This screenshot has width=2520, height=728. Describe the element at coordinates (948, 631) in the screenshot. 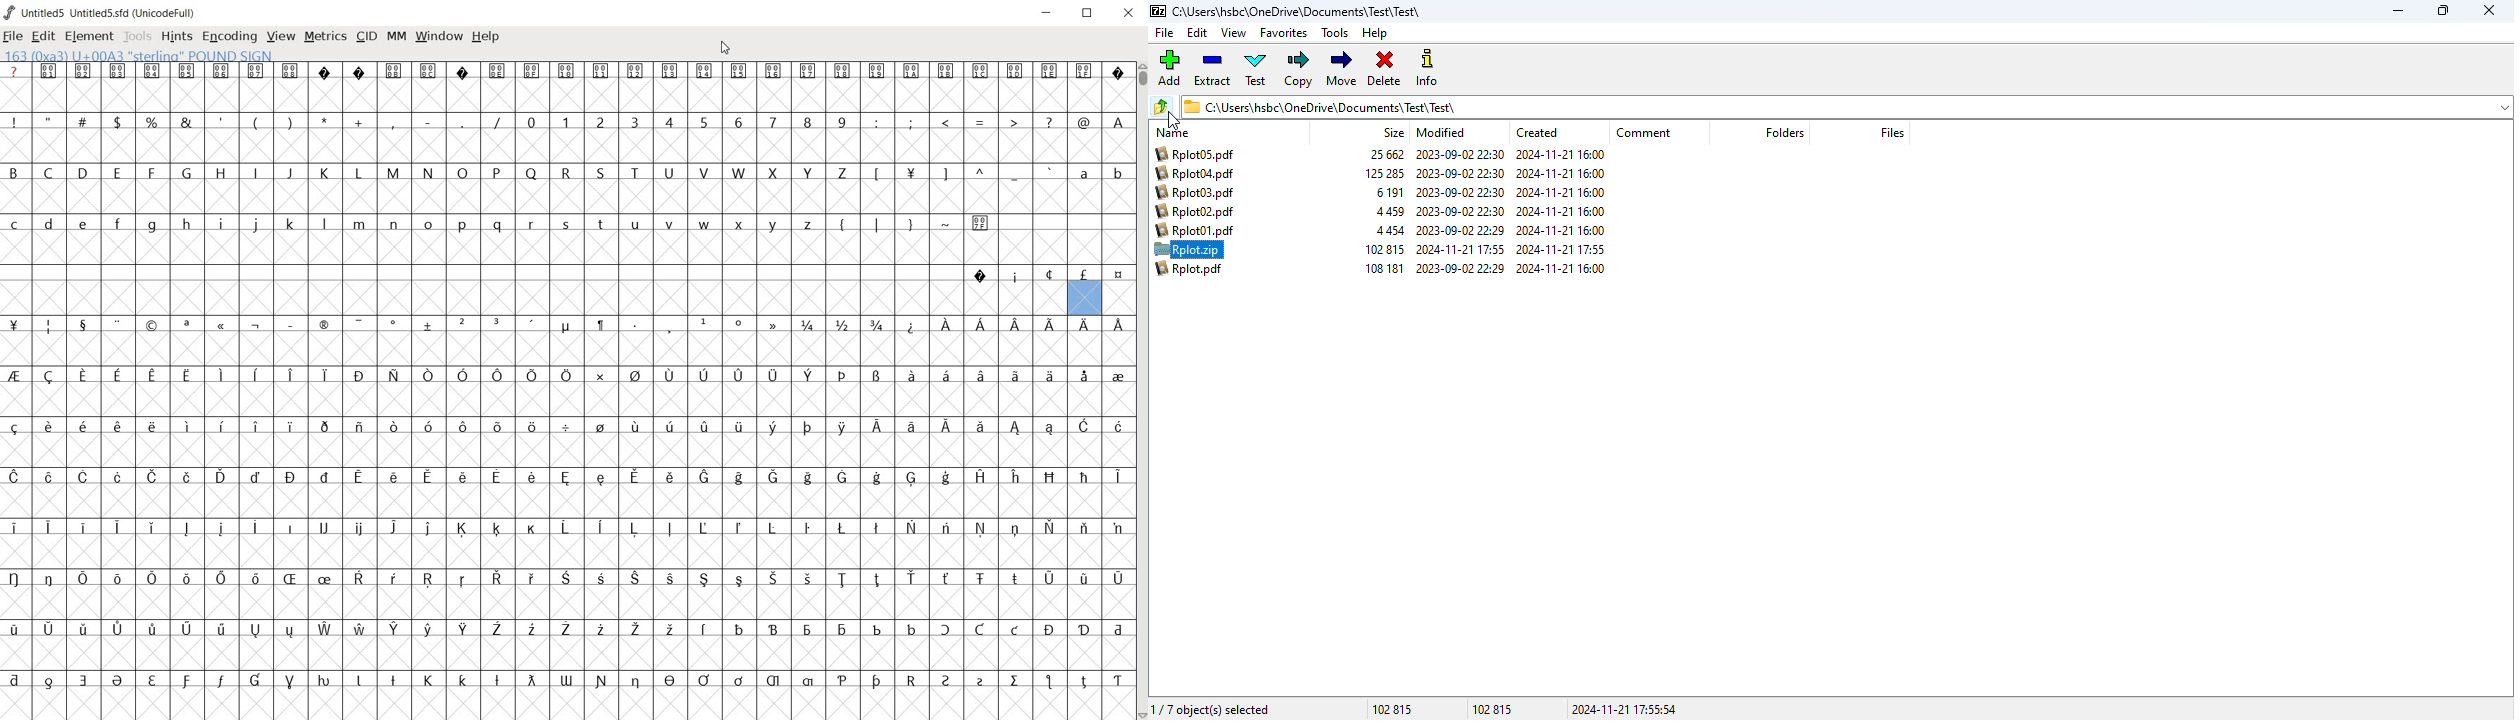

I see `Symbol` at that location.